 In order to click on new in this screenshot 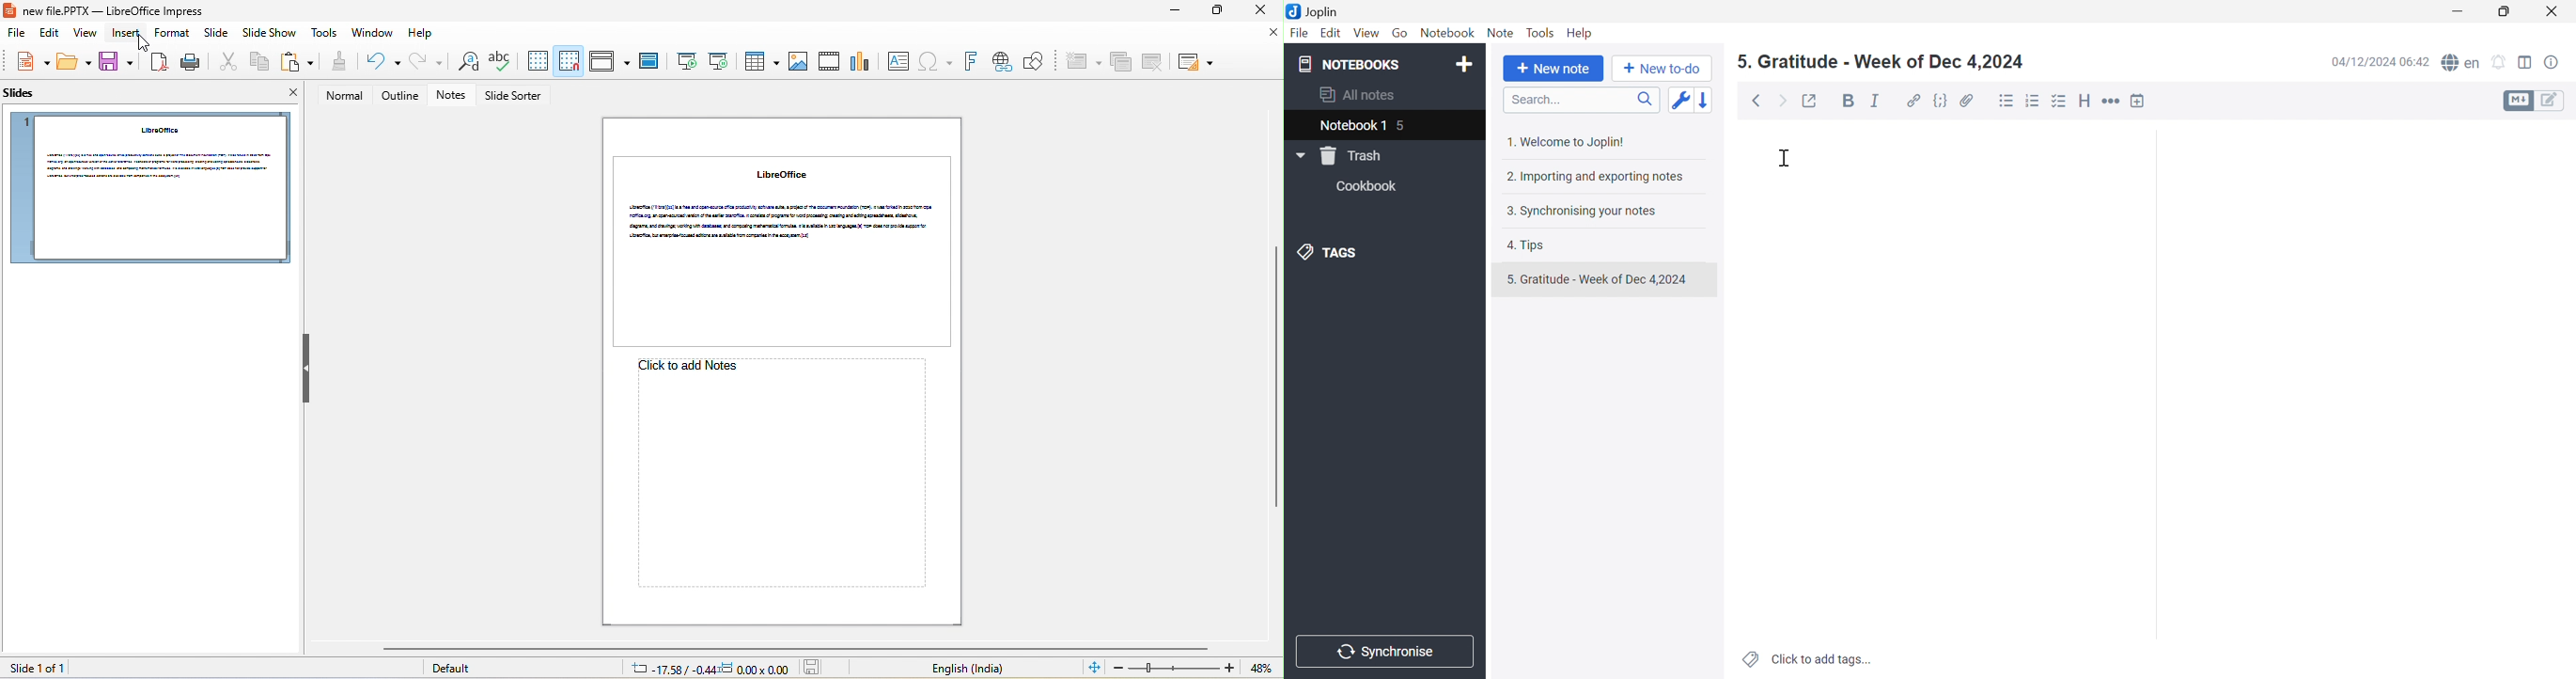, I will do `click(28, 62)`.